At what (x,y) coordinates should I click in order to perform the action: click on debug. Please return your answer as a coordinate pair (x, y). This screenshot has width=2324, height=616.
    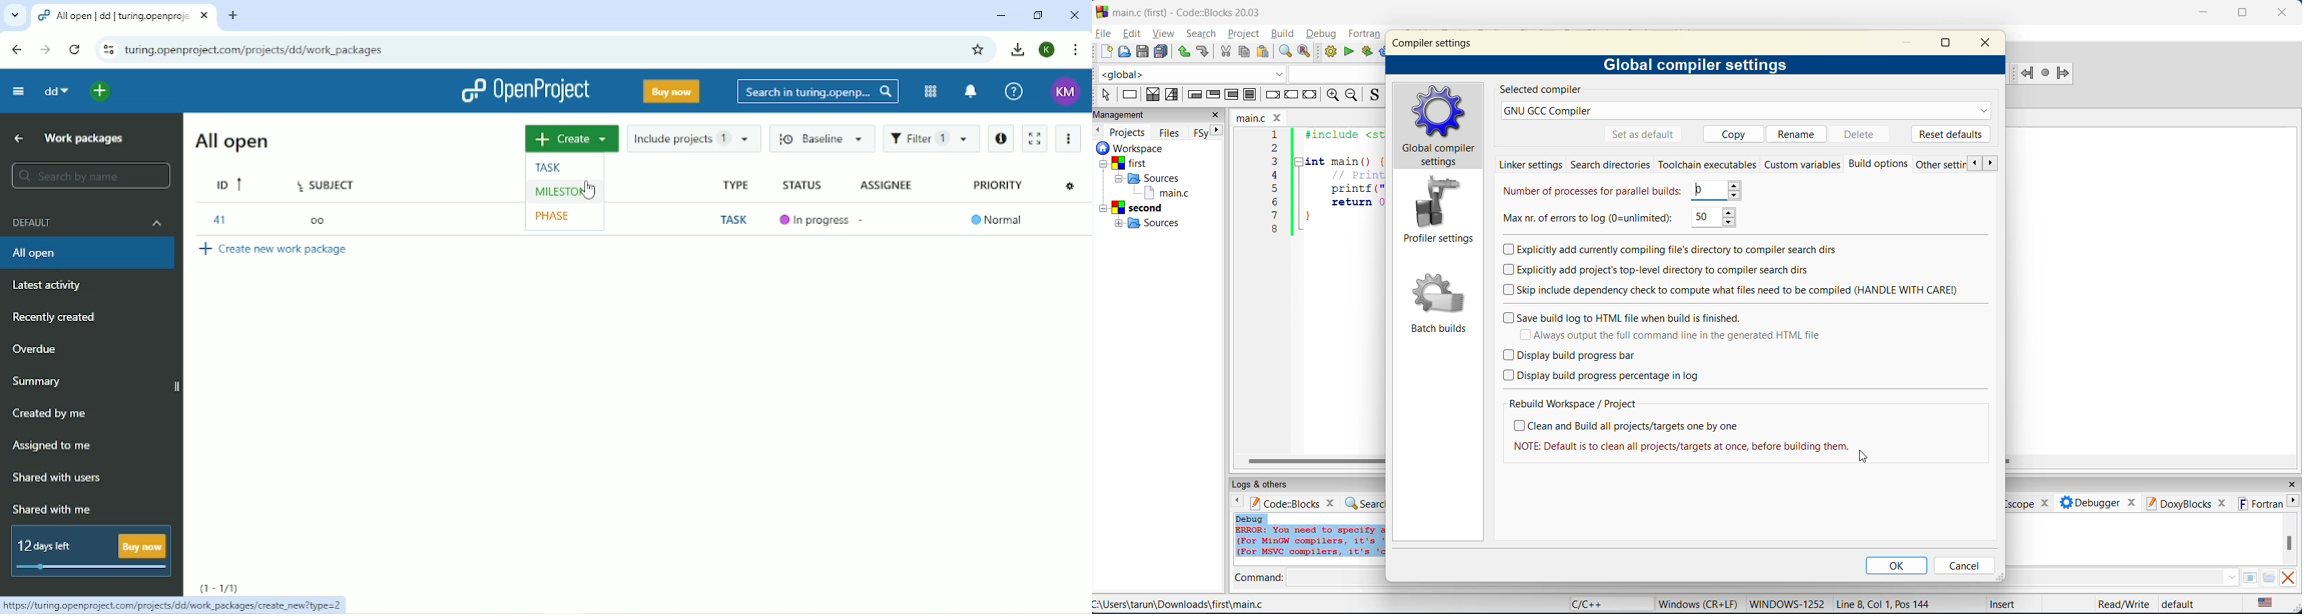
    Looking at the image, I should click on (1322, 34).